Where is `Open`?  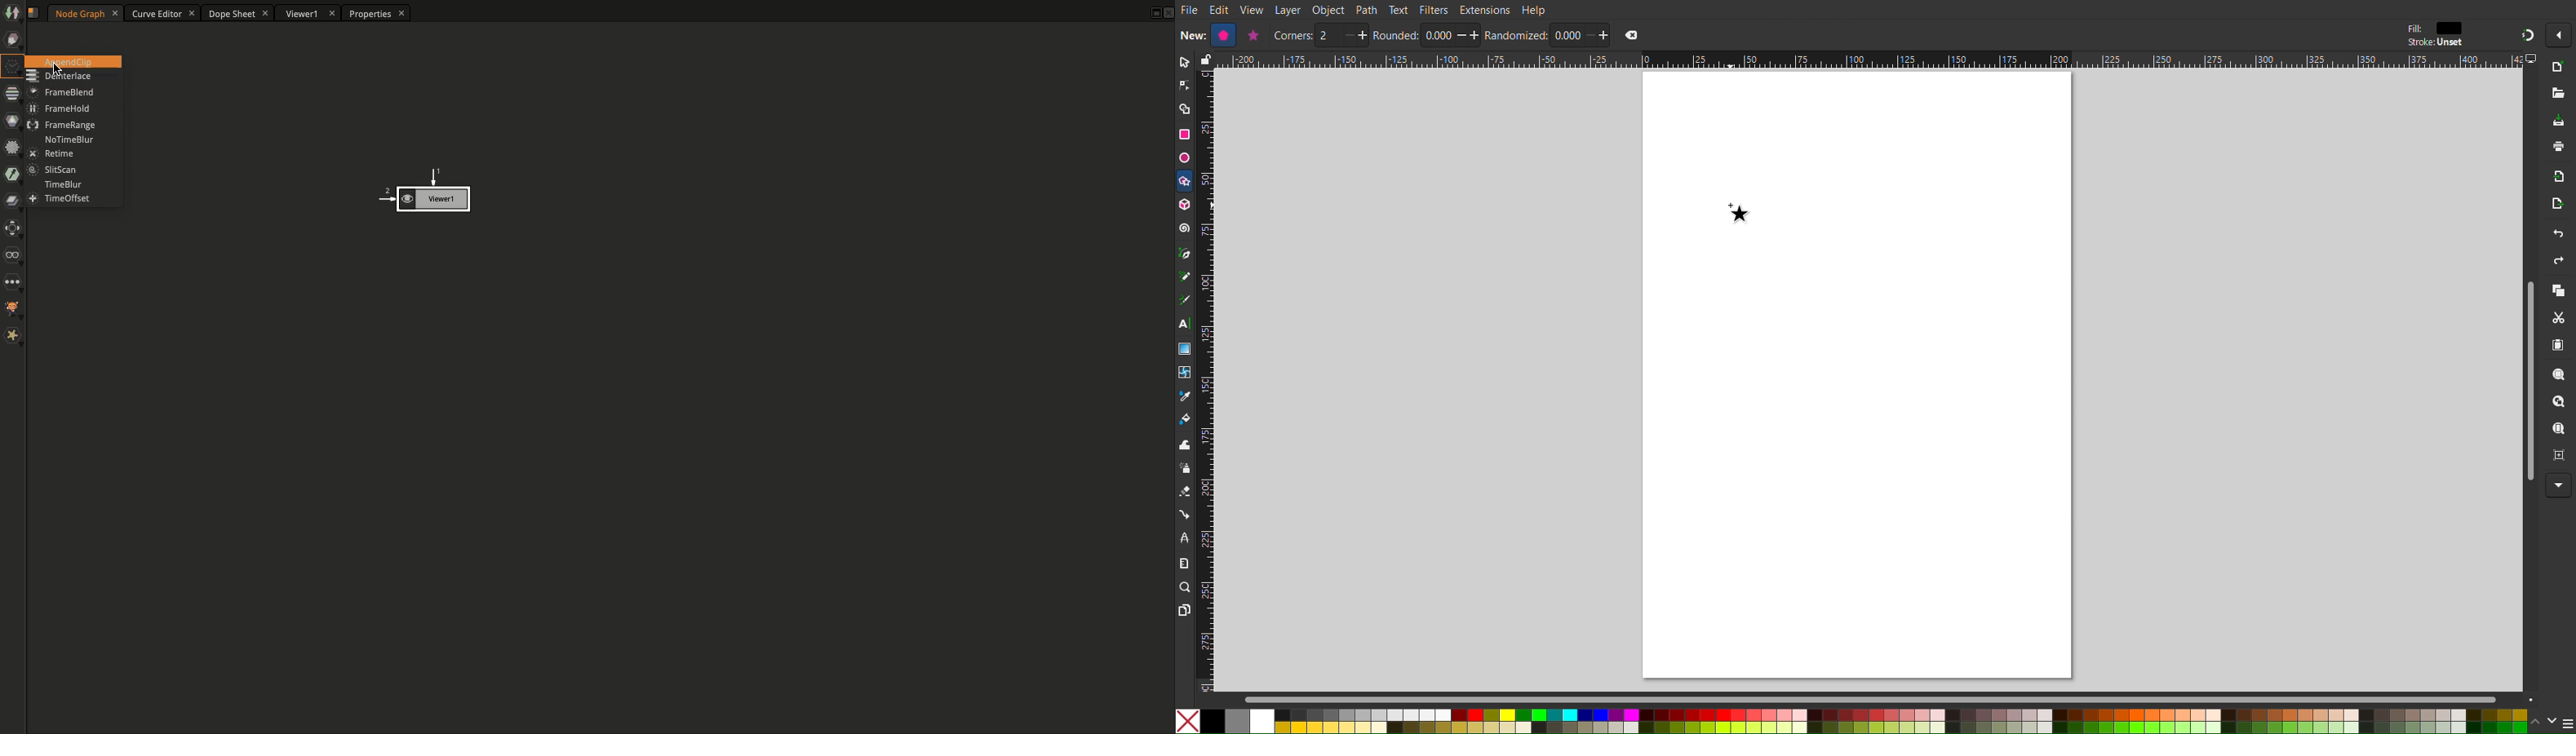
Open is located at coordinates (2560, 94).